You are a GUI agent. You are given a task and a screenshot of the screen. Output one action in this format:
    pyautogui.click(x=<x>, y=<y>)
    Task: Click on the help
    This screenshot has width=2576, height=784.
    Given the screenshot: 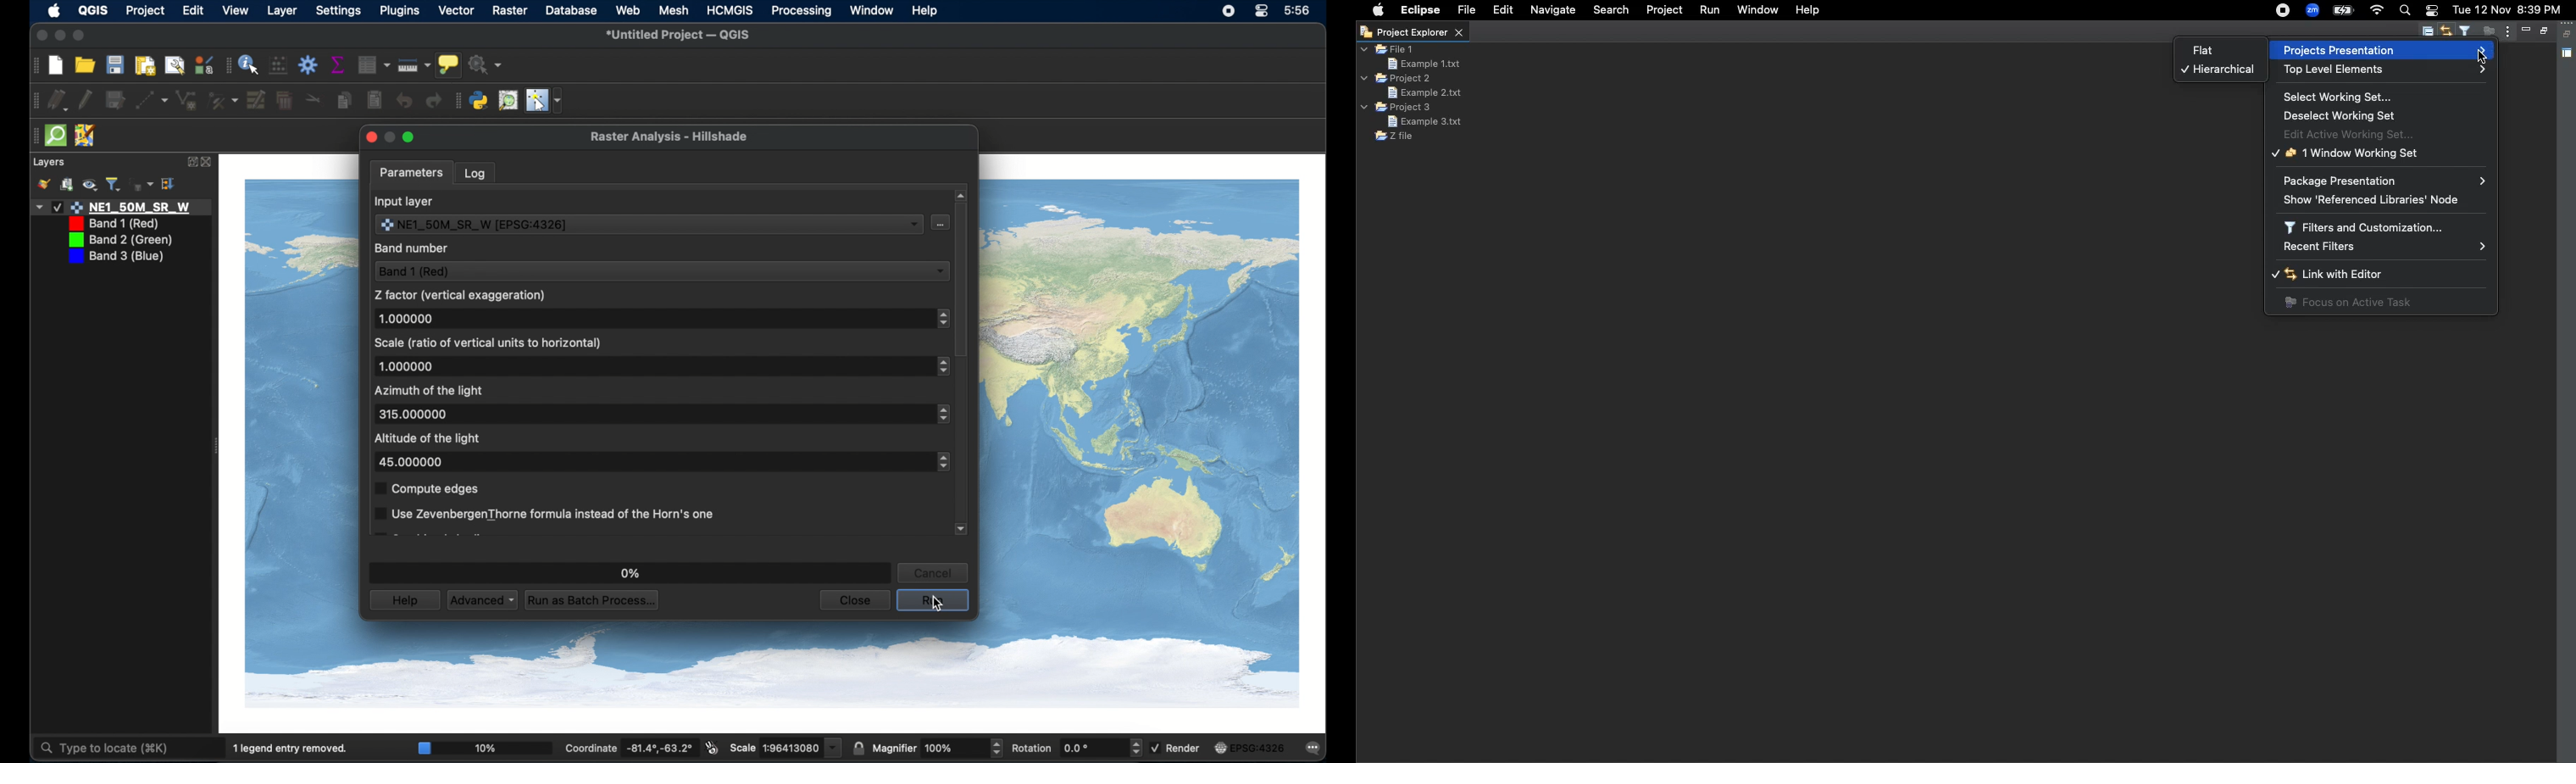 What is the action you would take?
    pyautogui.click(x=926, y=11)
    